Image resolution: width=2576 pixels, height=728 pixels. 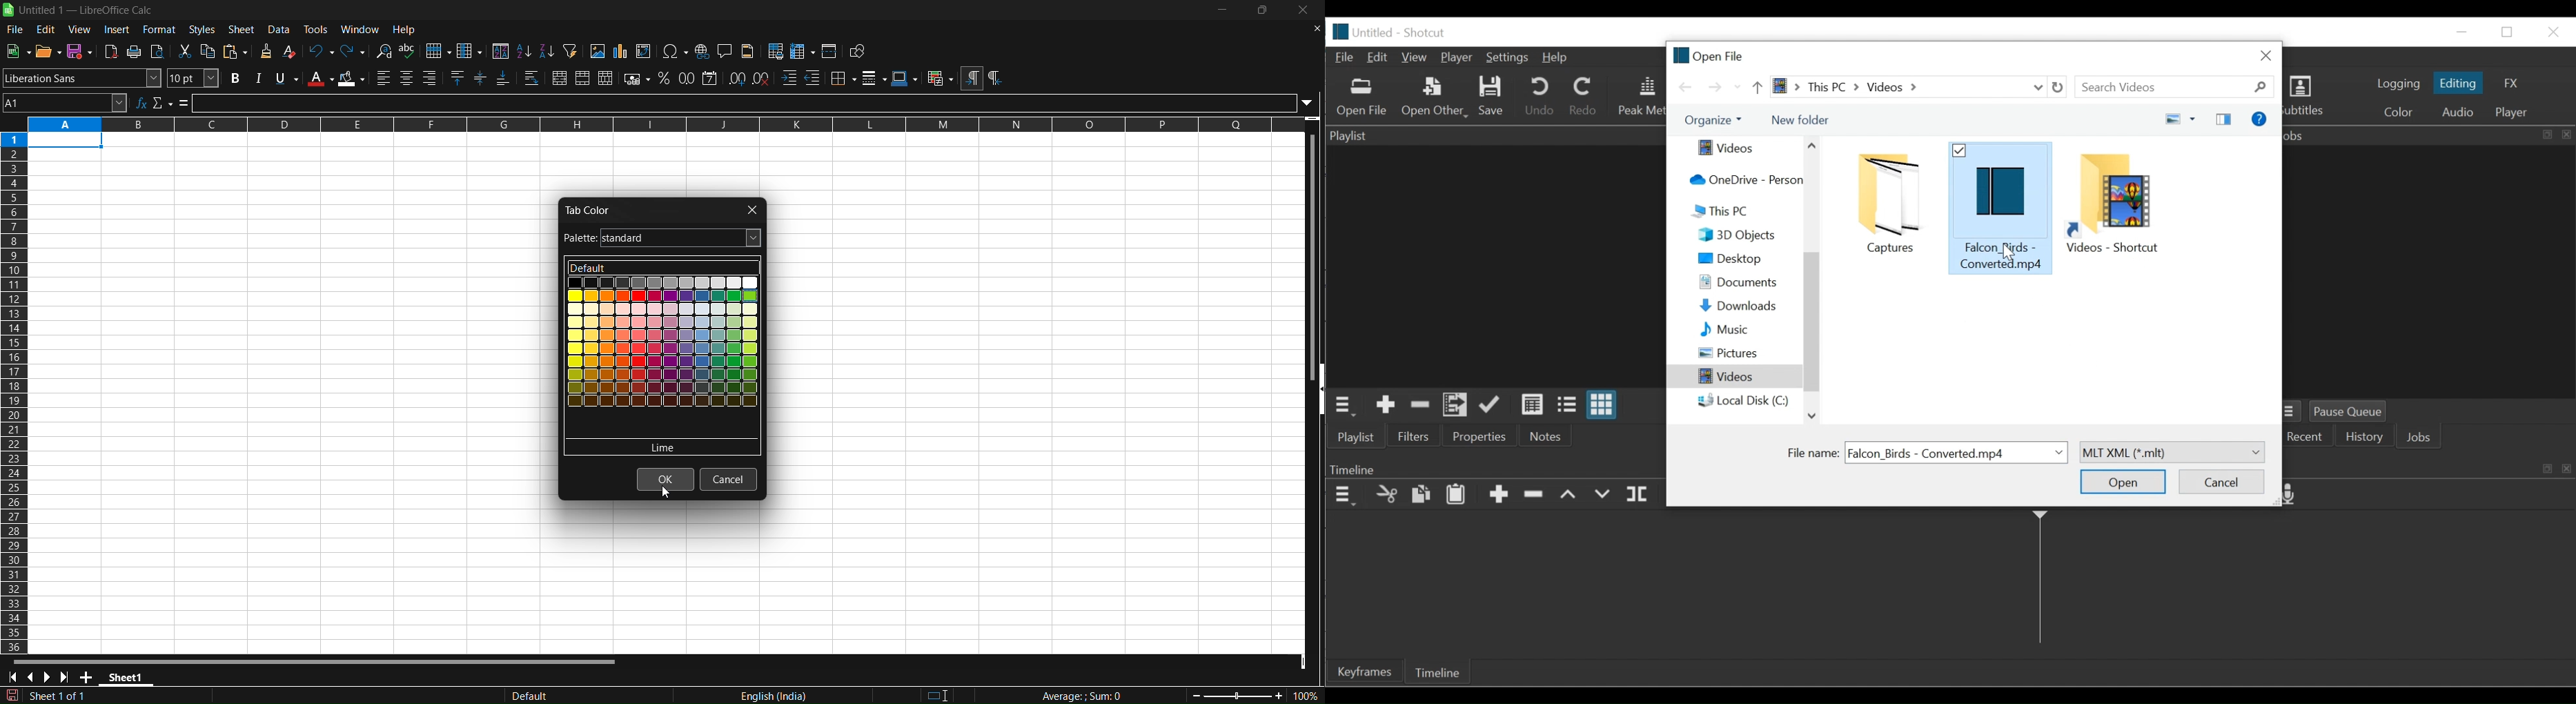 I want to click on split window, so click(x=831, y=51).